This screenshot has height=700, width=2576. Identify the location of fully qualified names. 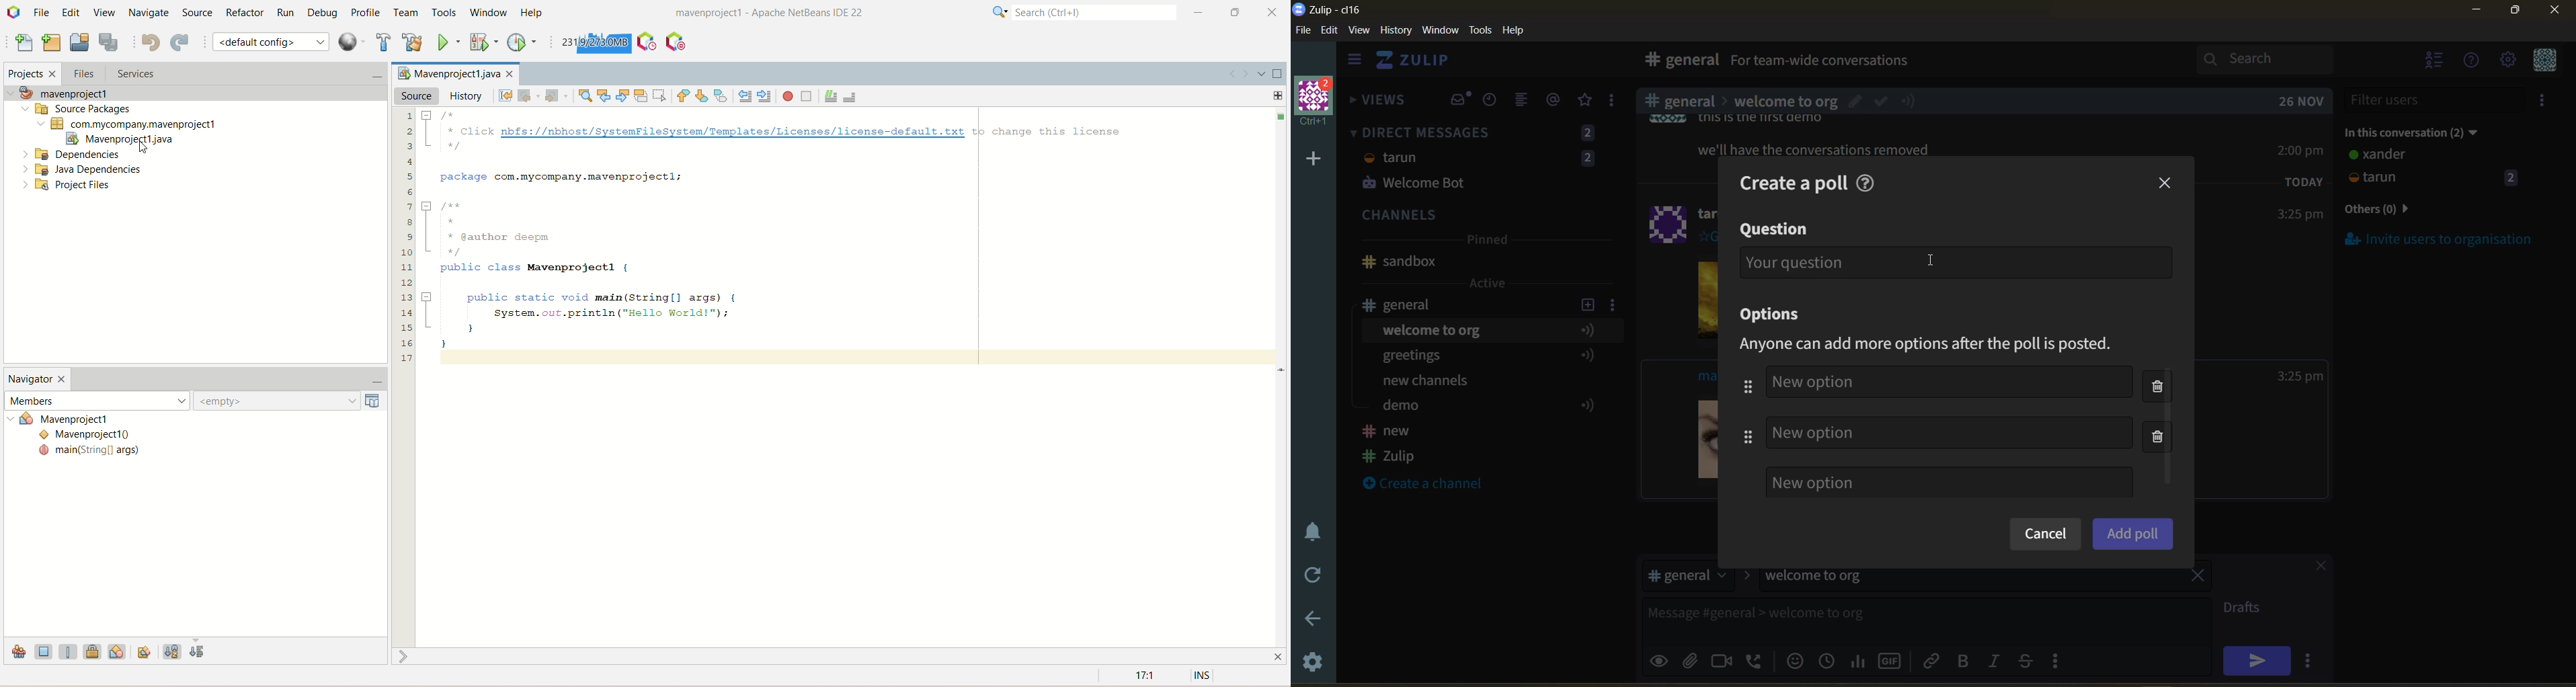
(146, 651).